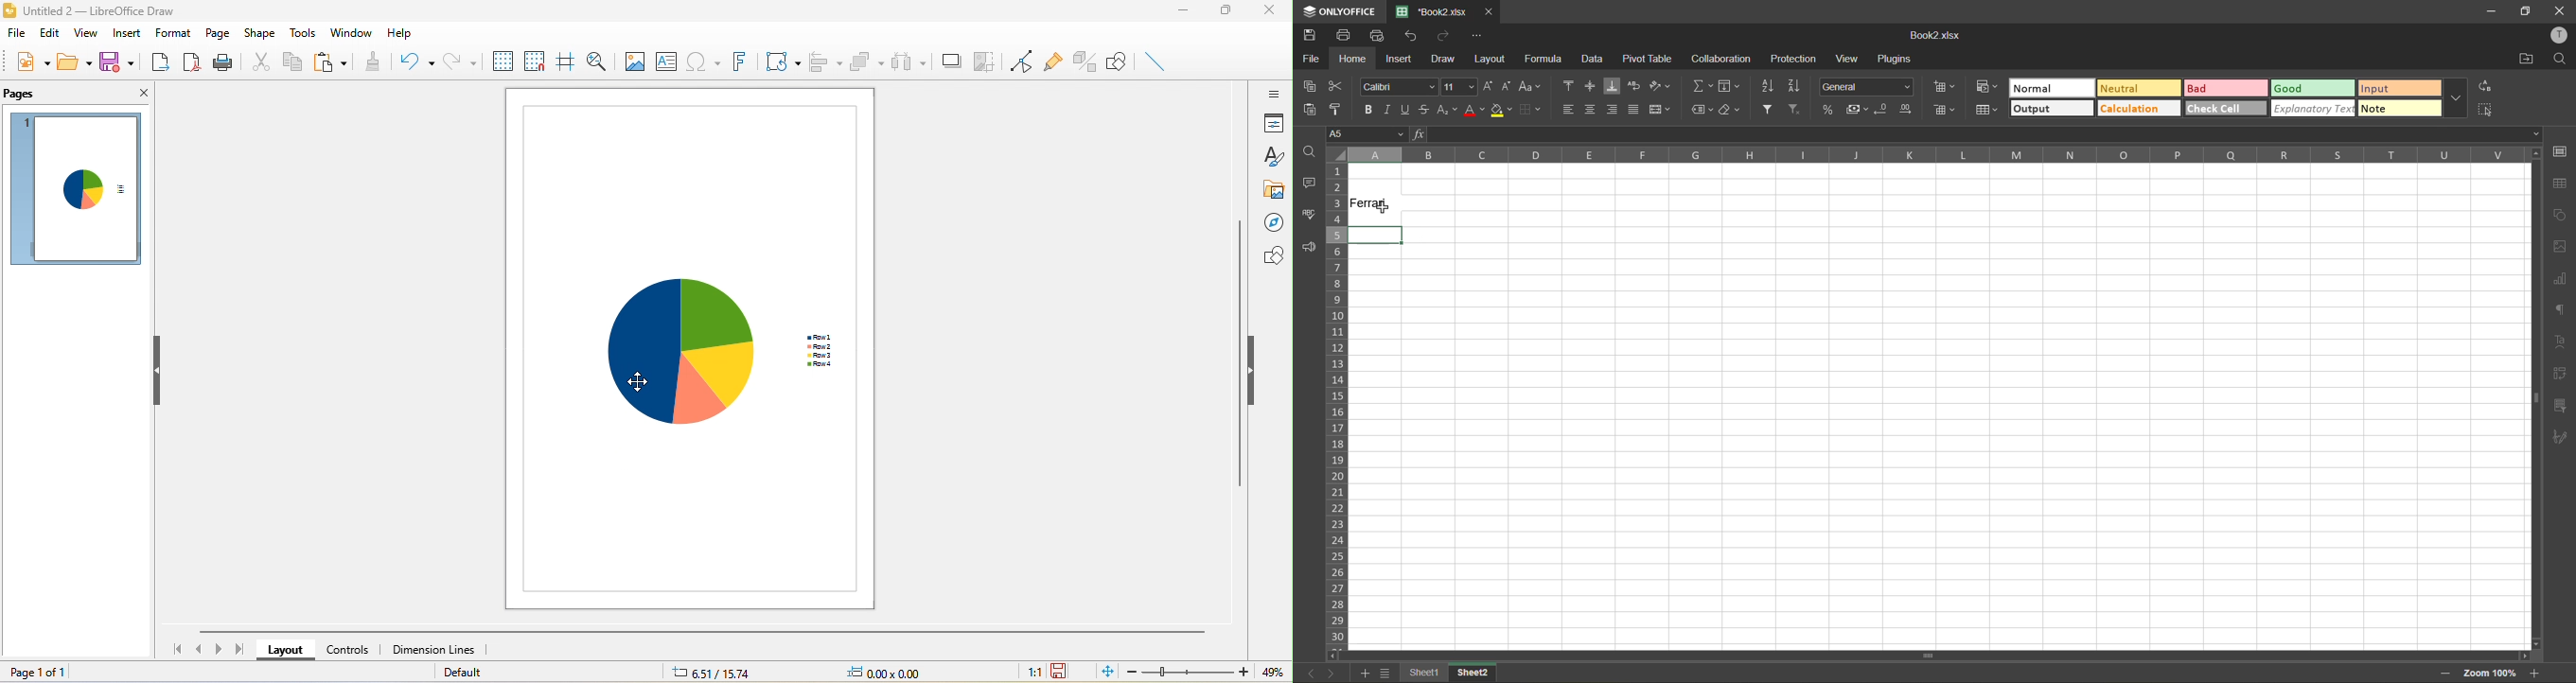  What do you see at coordinates (351, 33) in the screenshot?
I see `window` at bounding box center [351, 33].